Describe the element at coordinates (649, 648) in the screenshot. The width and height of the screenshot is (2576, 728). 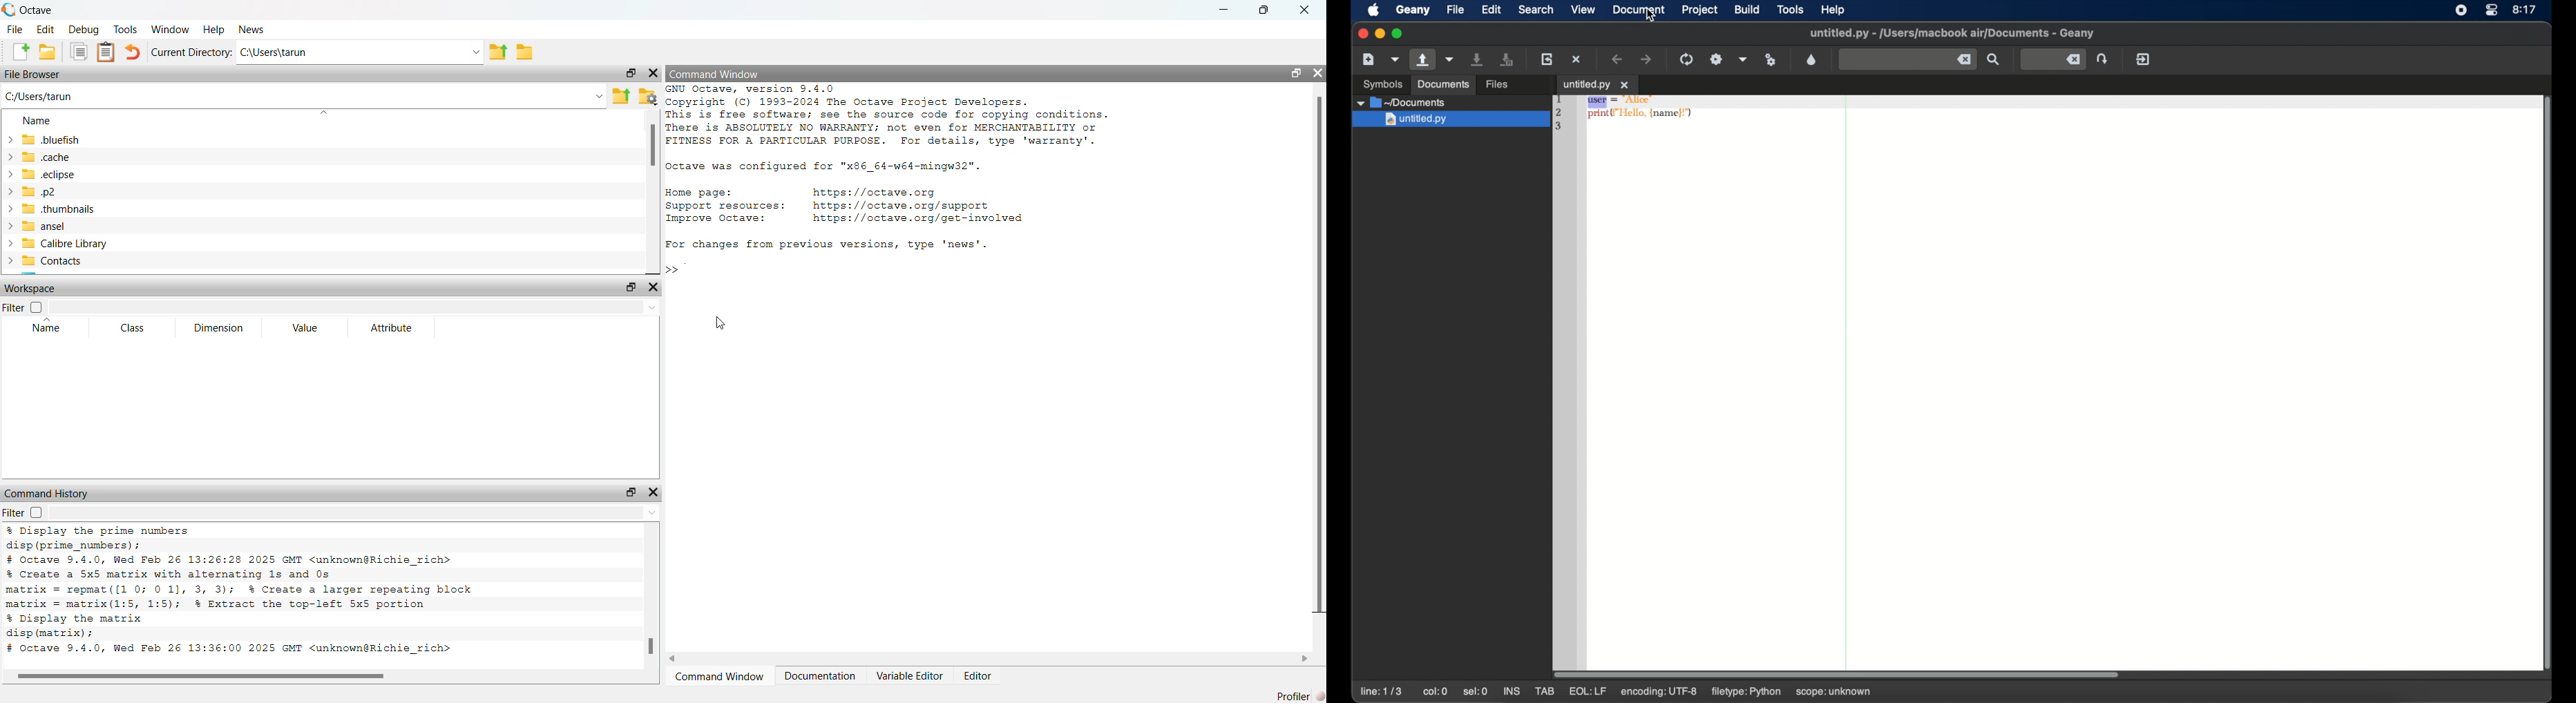
I see `scrollbar` at that location.